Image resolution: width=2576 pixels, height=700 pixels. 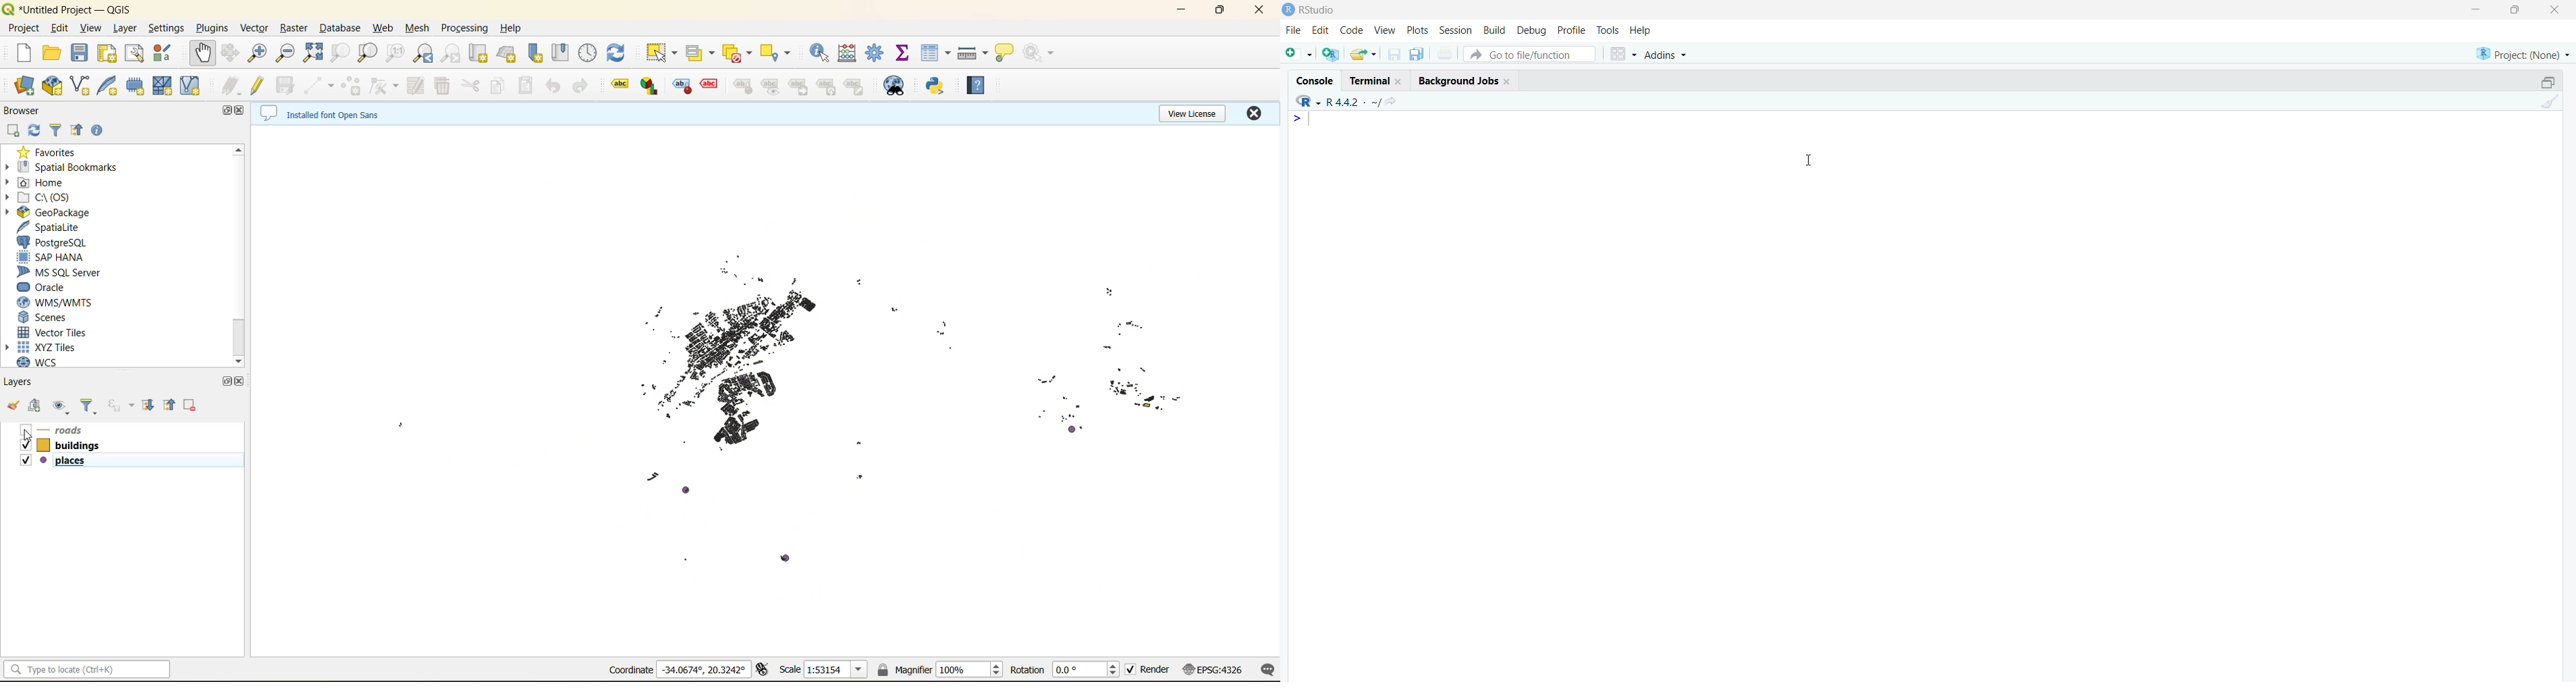 What do you see at coordinates (166, 29) in the screenshot?
I see `settings` at bounding box center [166, 29].